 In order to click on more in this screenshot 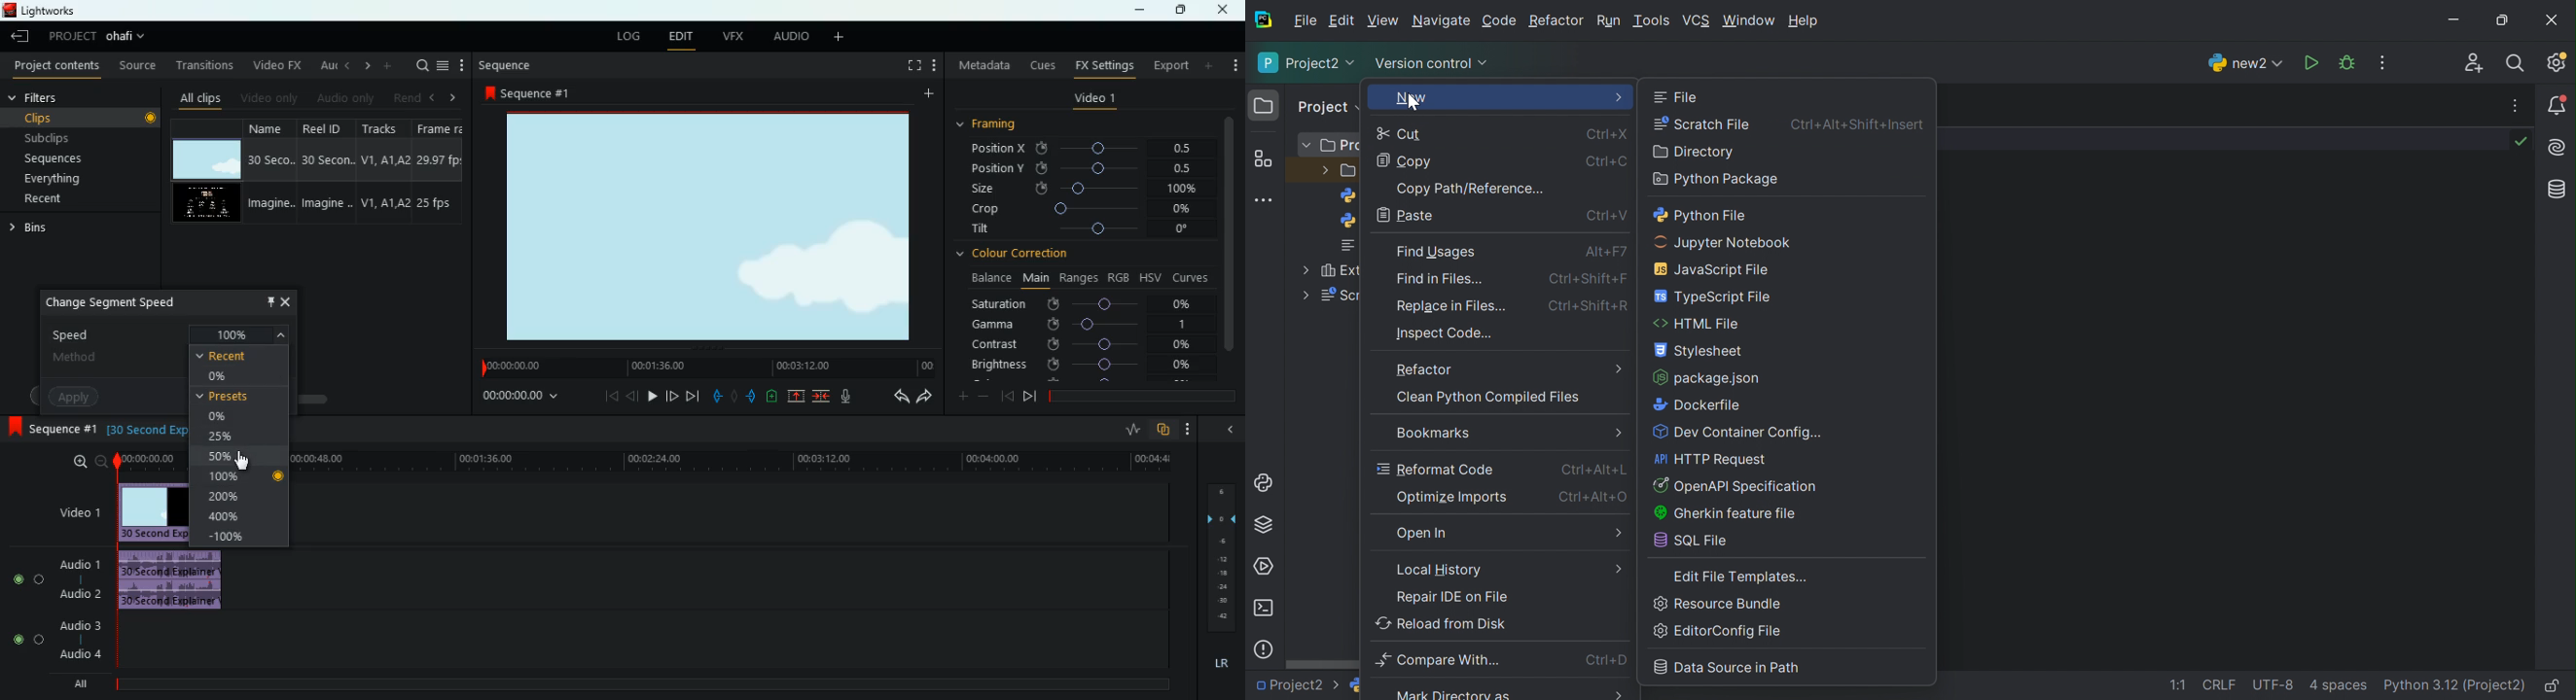, I will do `click(926, 94)`.